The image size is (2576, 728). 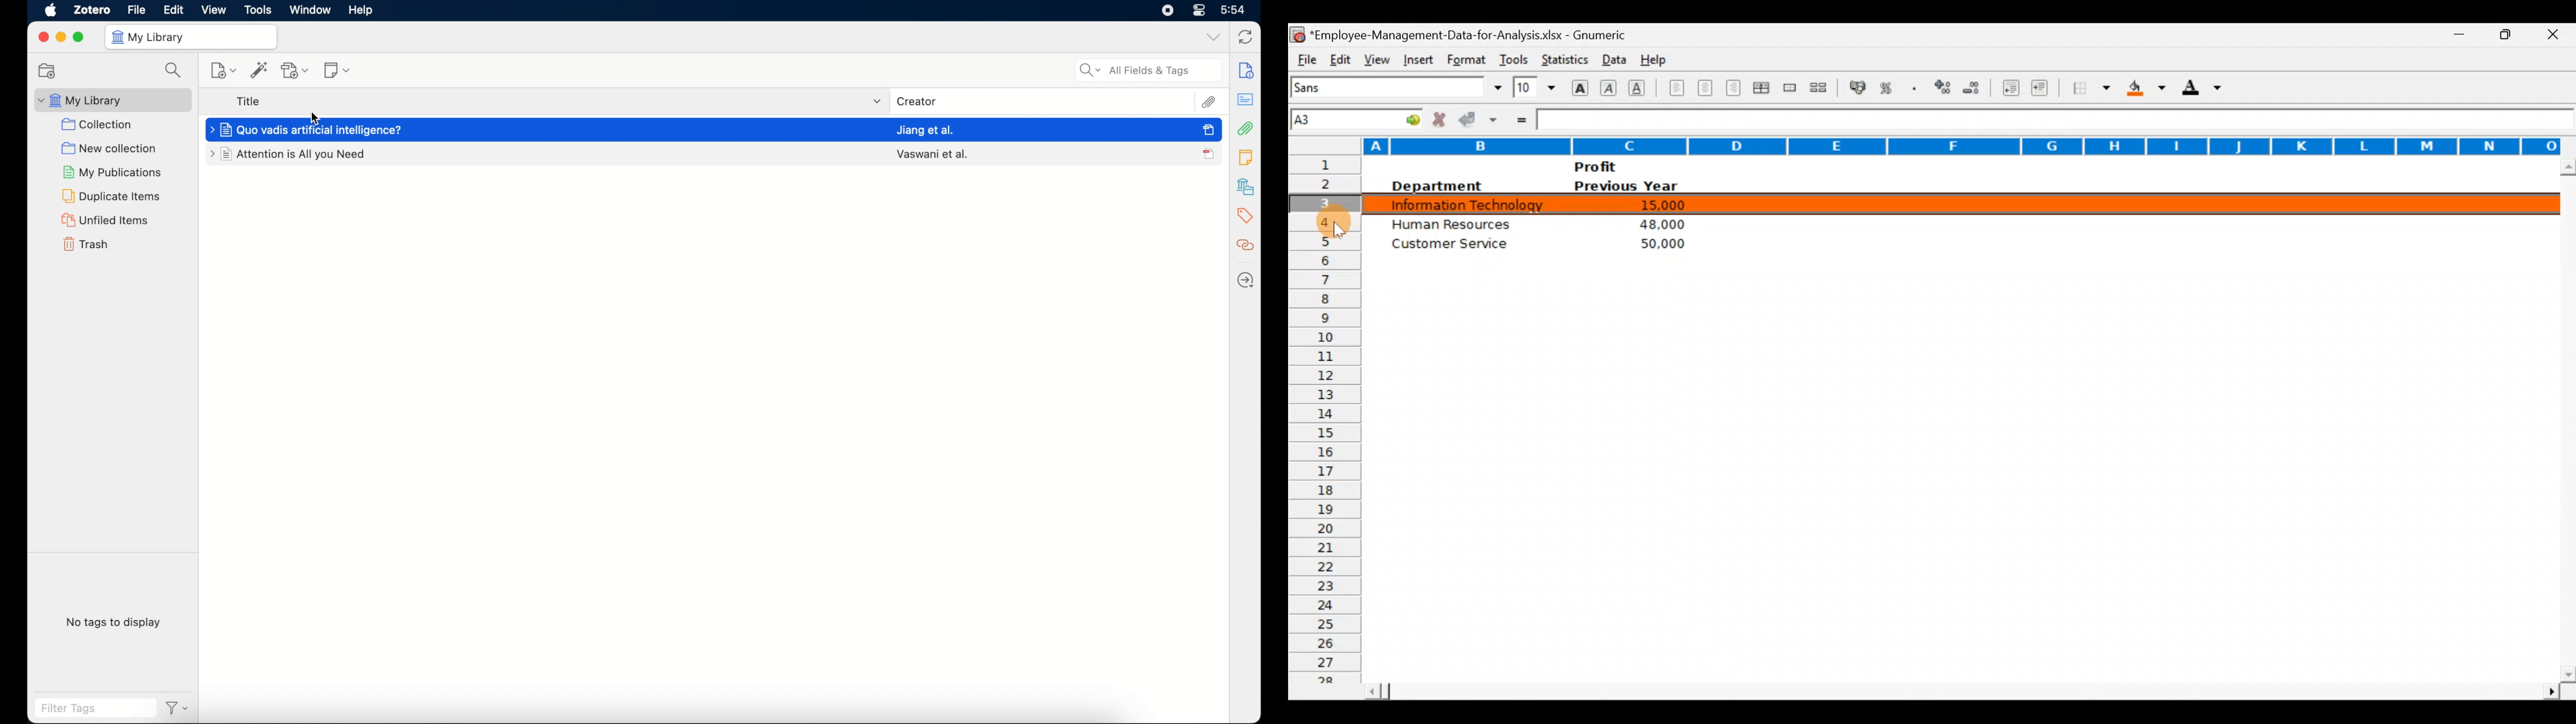 What do you see at coordinates (250, 101) in the screenshot?
I see `title` at bounding box center [250, 101].